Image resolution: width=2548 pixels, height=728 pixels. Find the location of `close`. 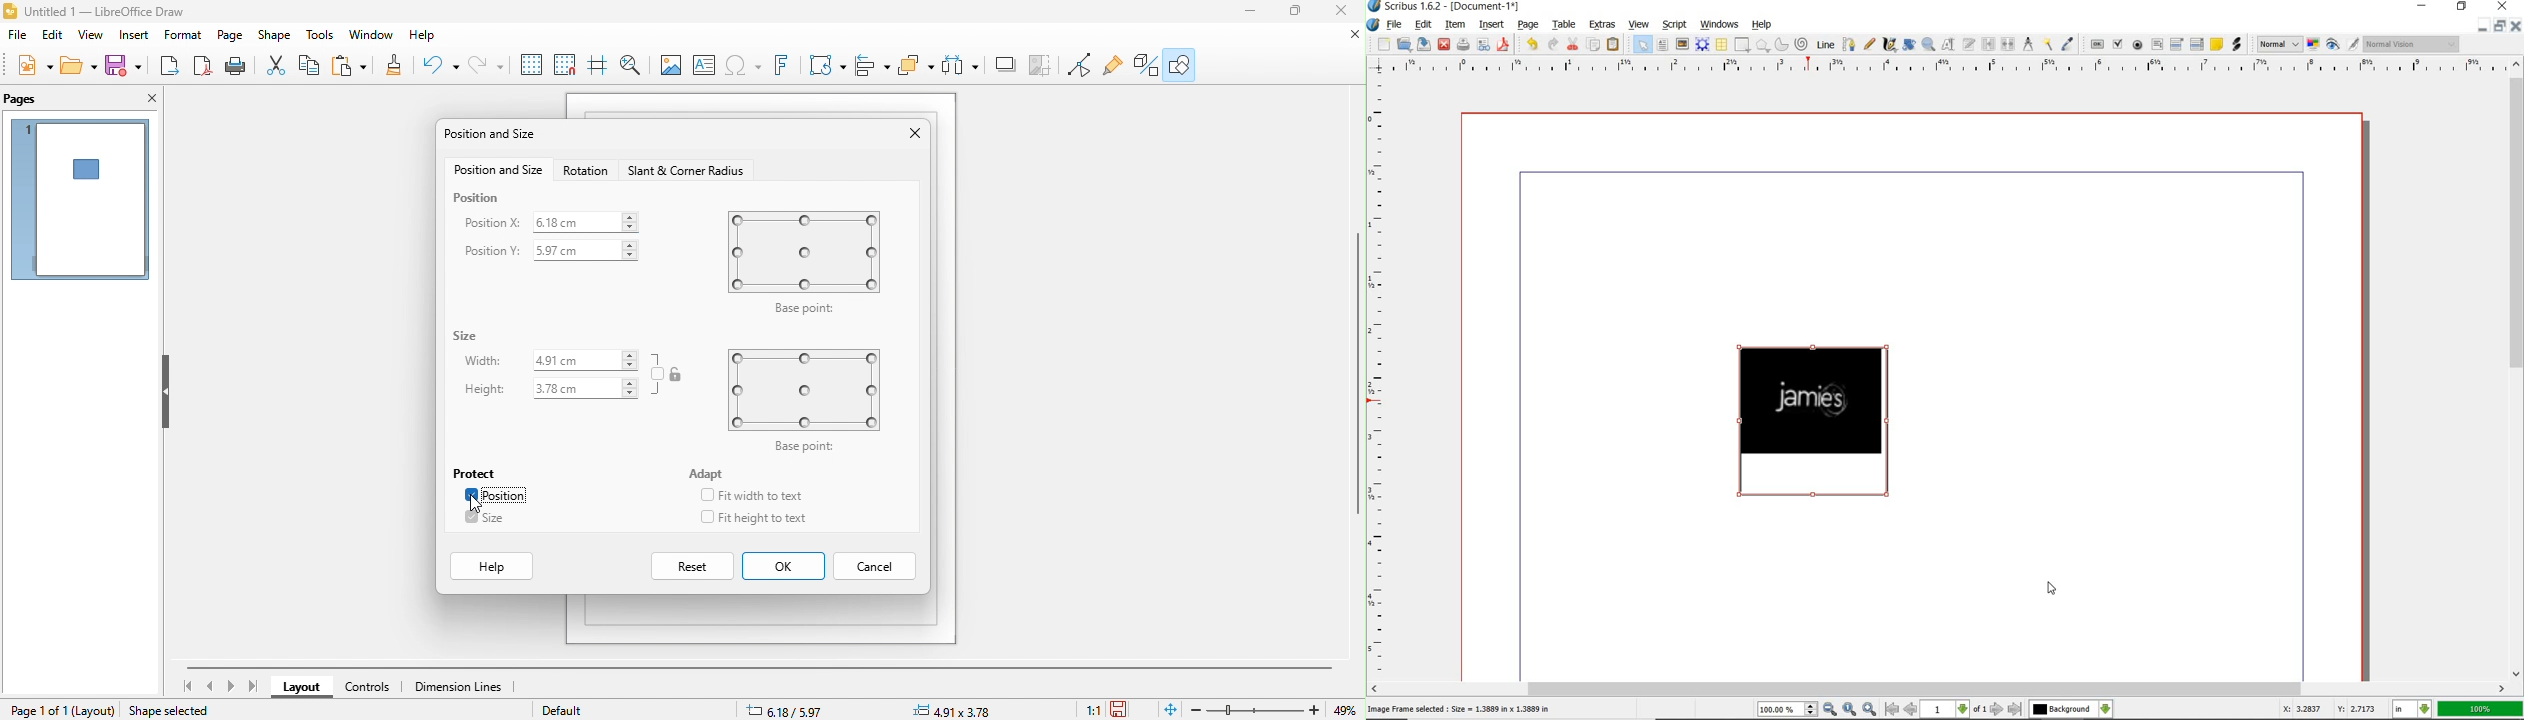

close is located at coordinates (911, 135).